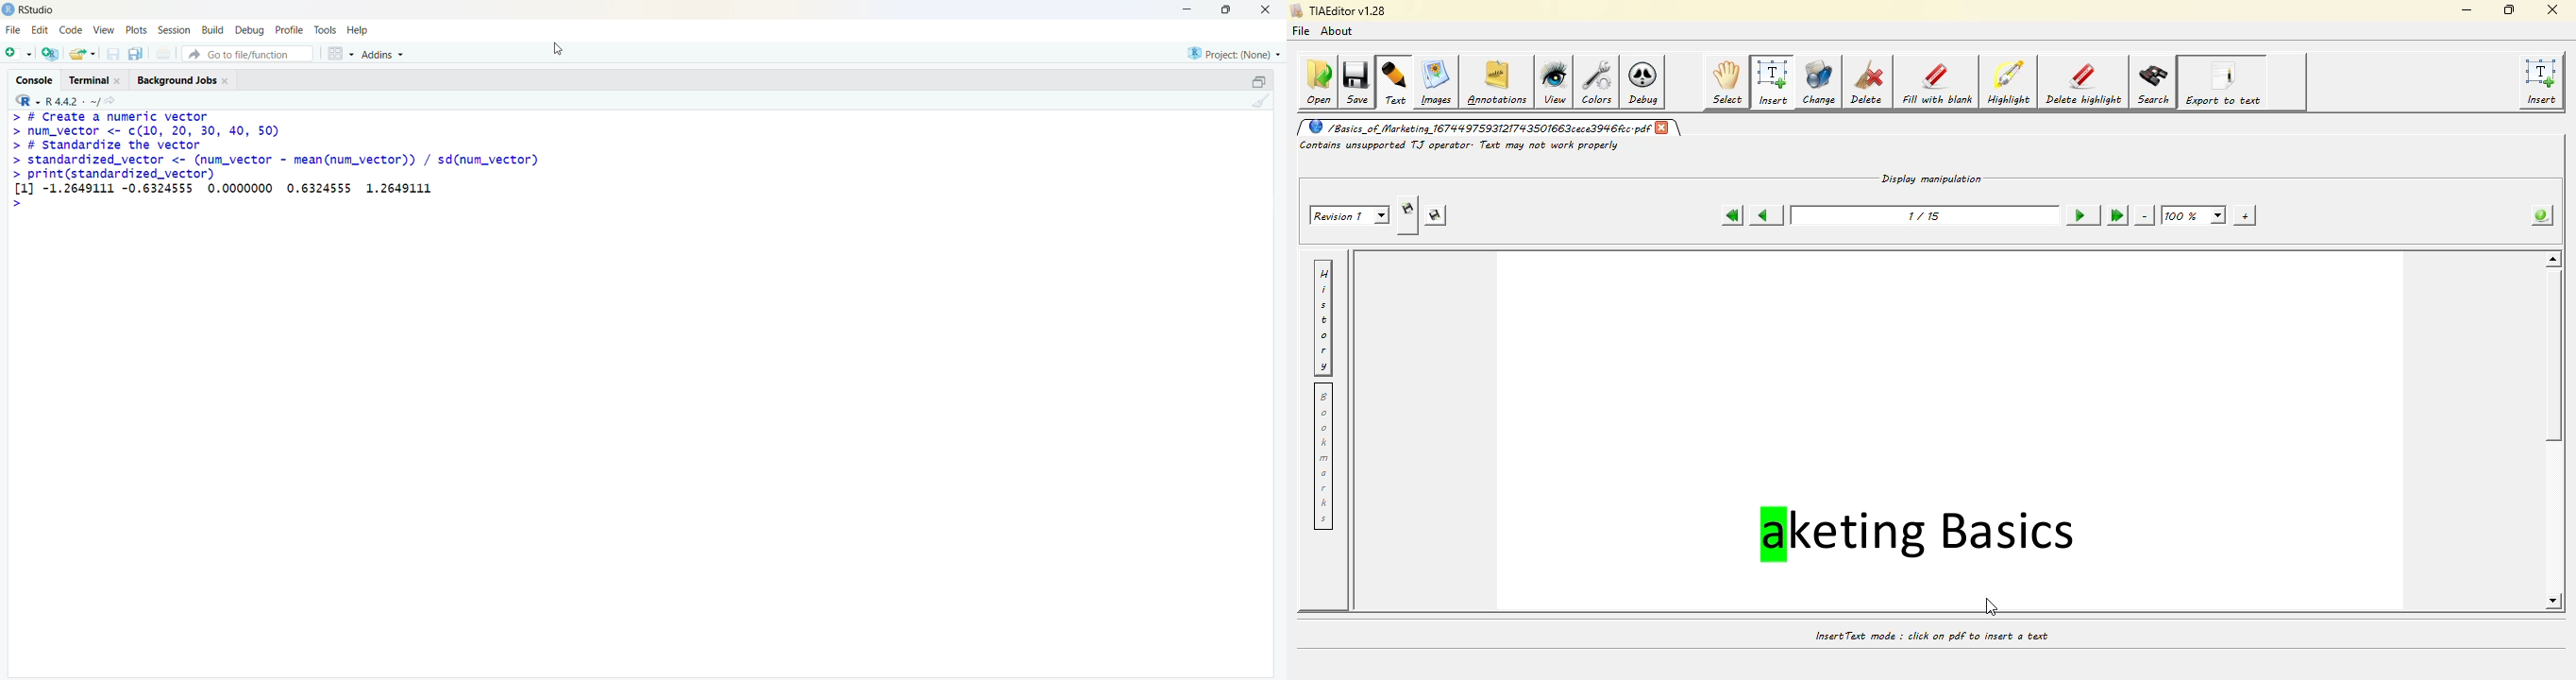  Describe the element at coordinates (1728, 82) in the screenshot. I see `select` at that location.